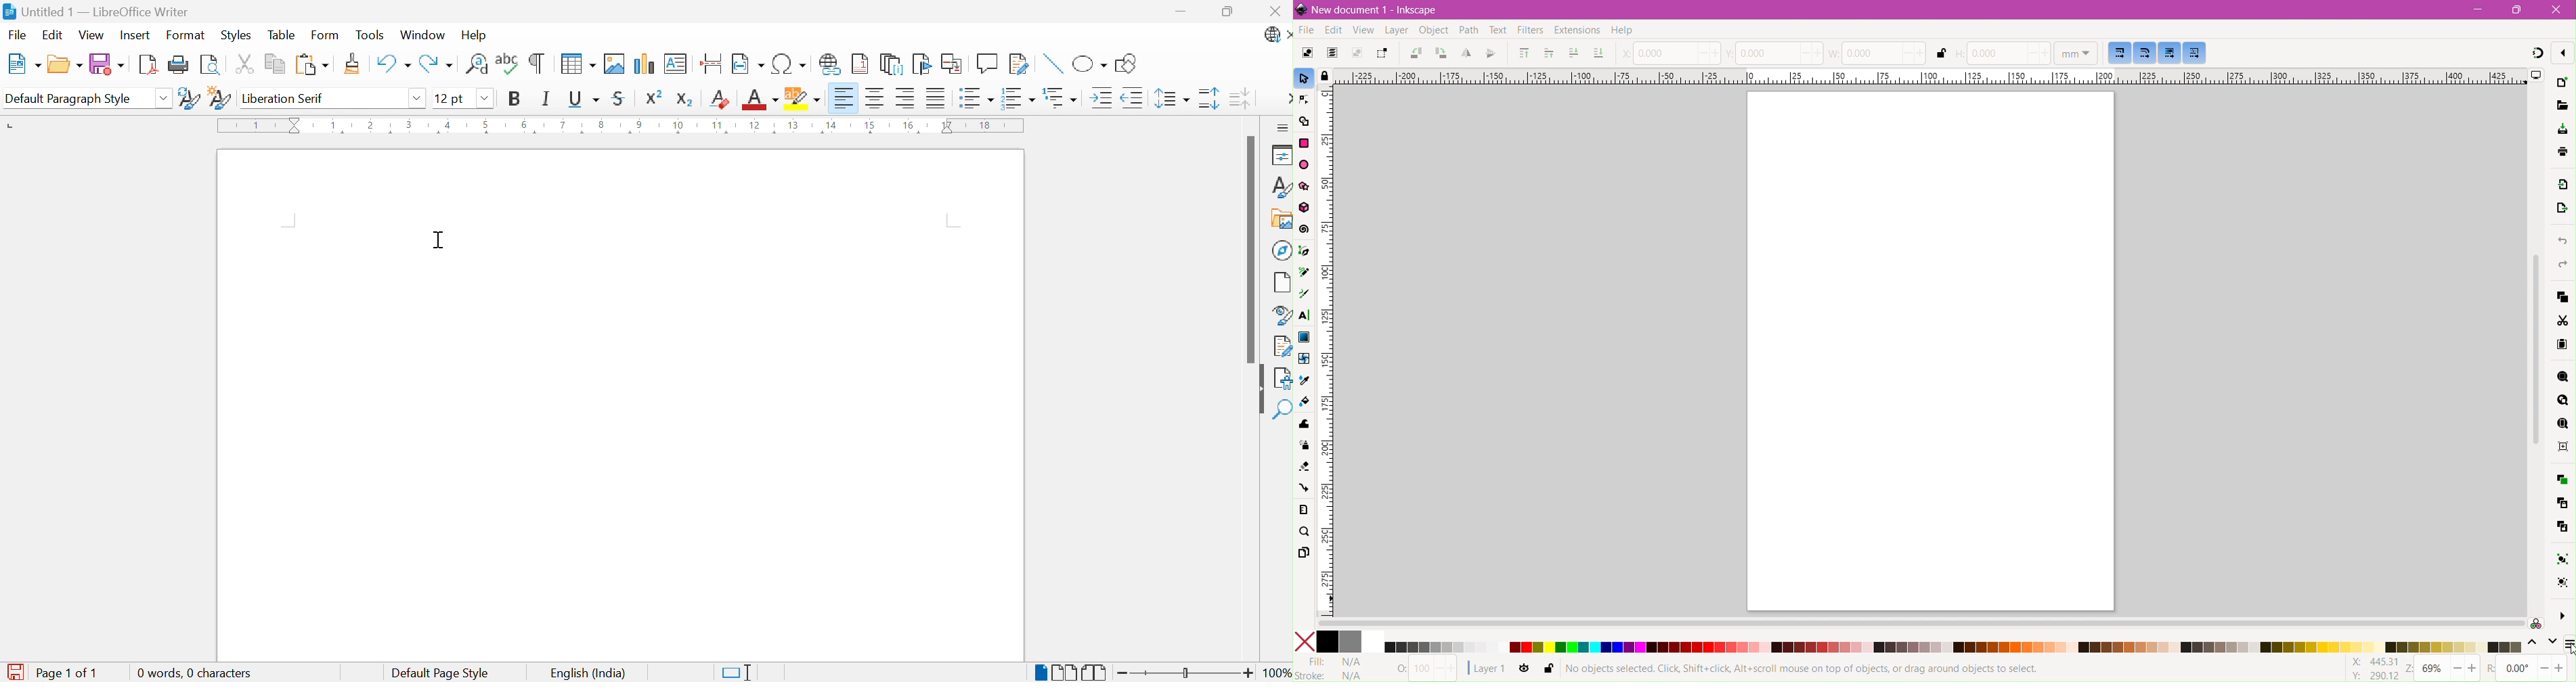  I want to click on Default Paragraph Style, so click(68, 97).